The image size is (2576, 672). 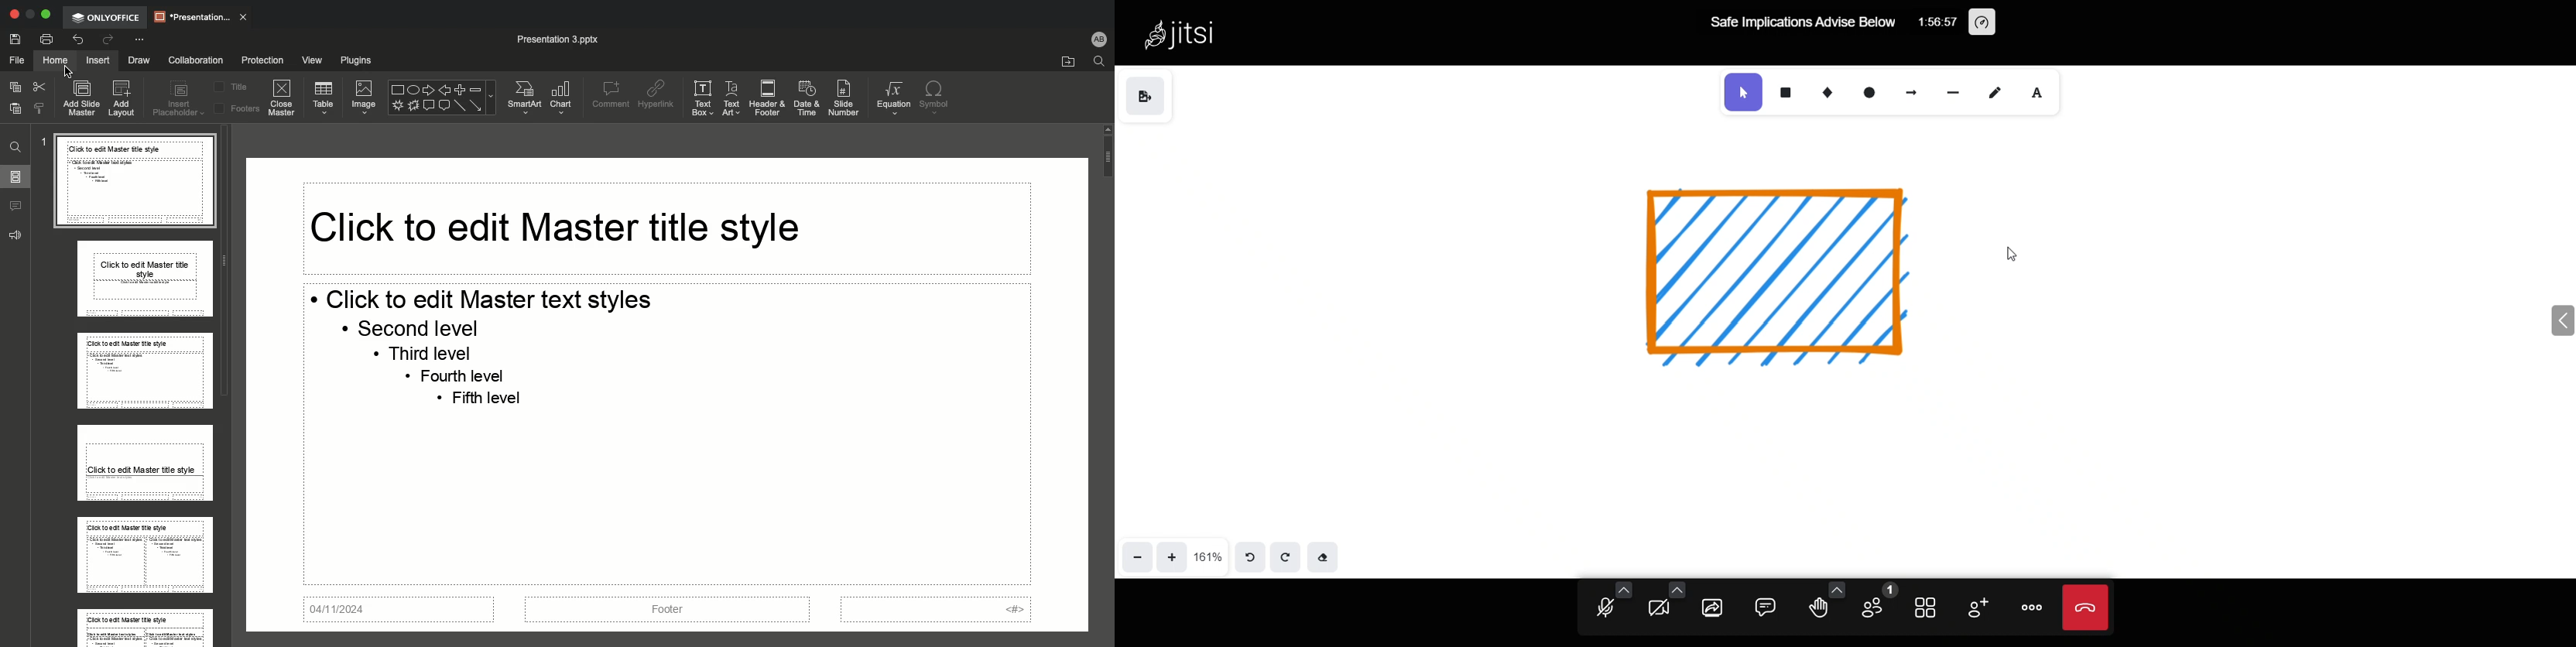 What do you see at coordinates (29, 15) in the screenshot?
I see `Restore` at bounding box center [29, 15].